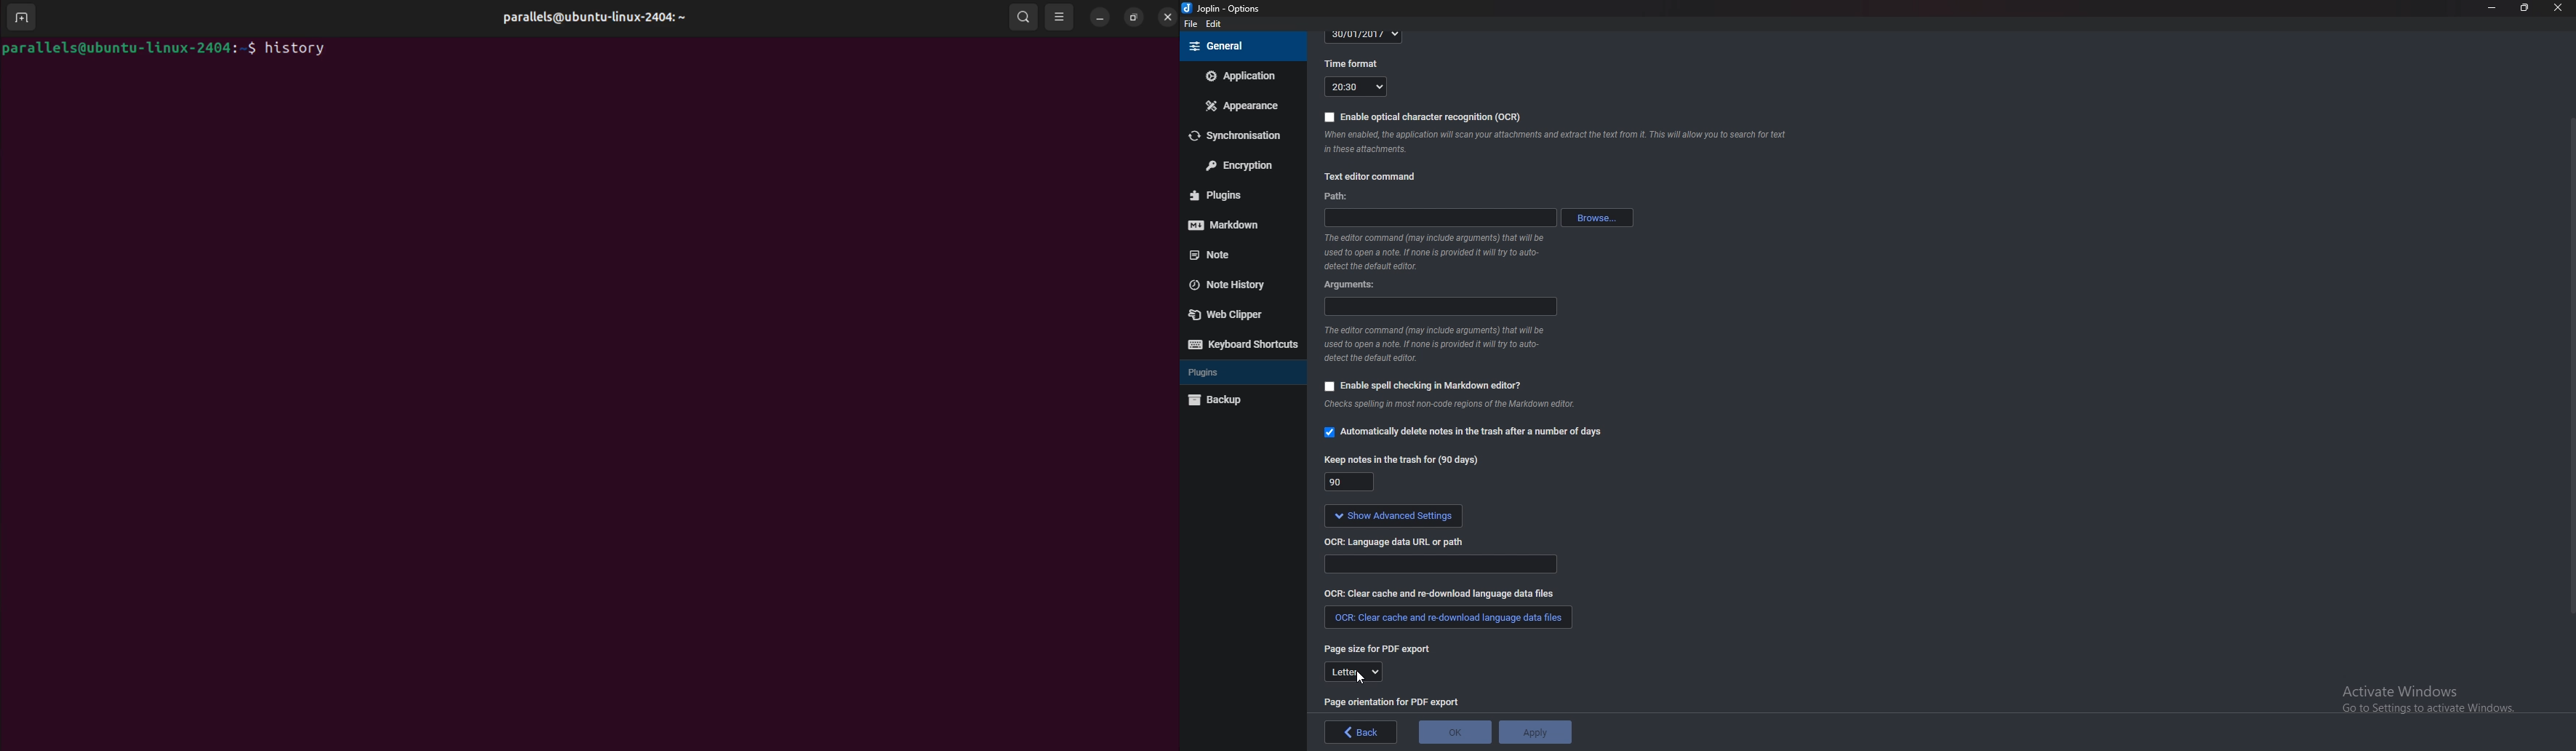  What do you see at coordinates (1466, 430) in the screenshot?
I see `Automatically delete notes` at bounding box center [1466, 430].